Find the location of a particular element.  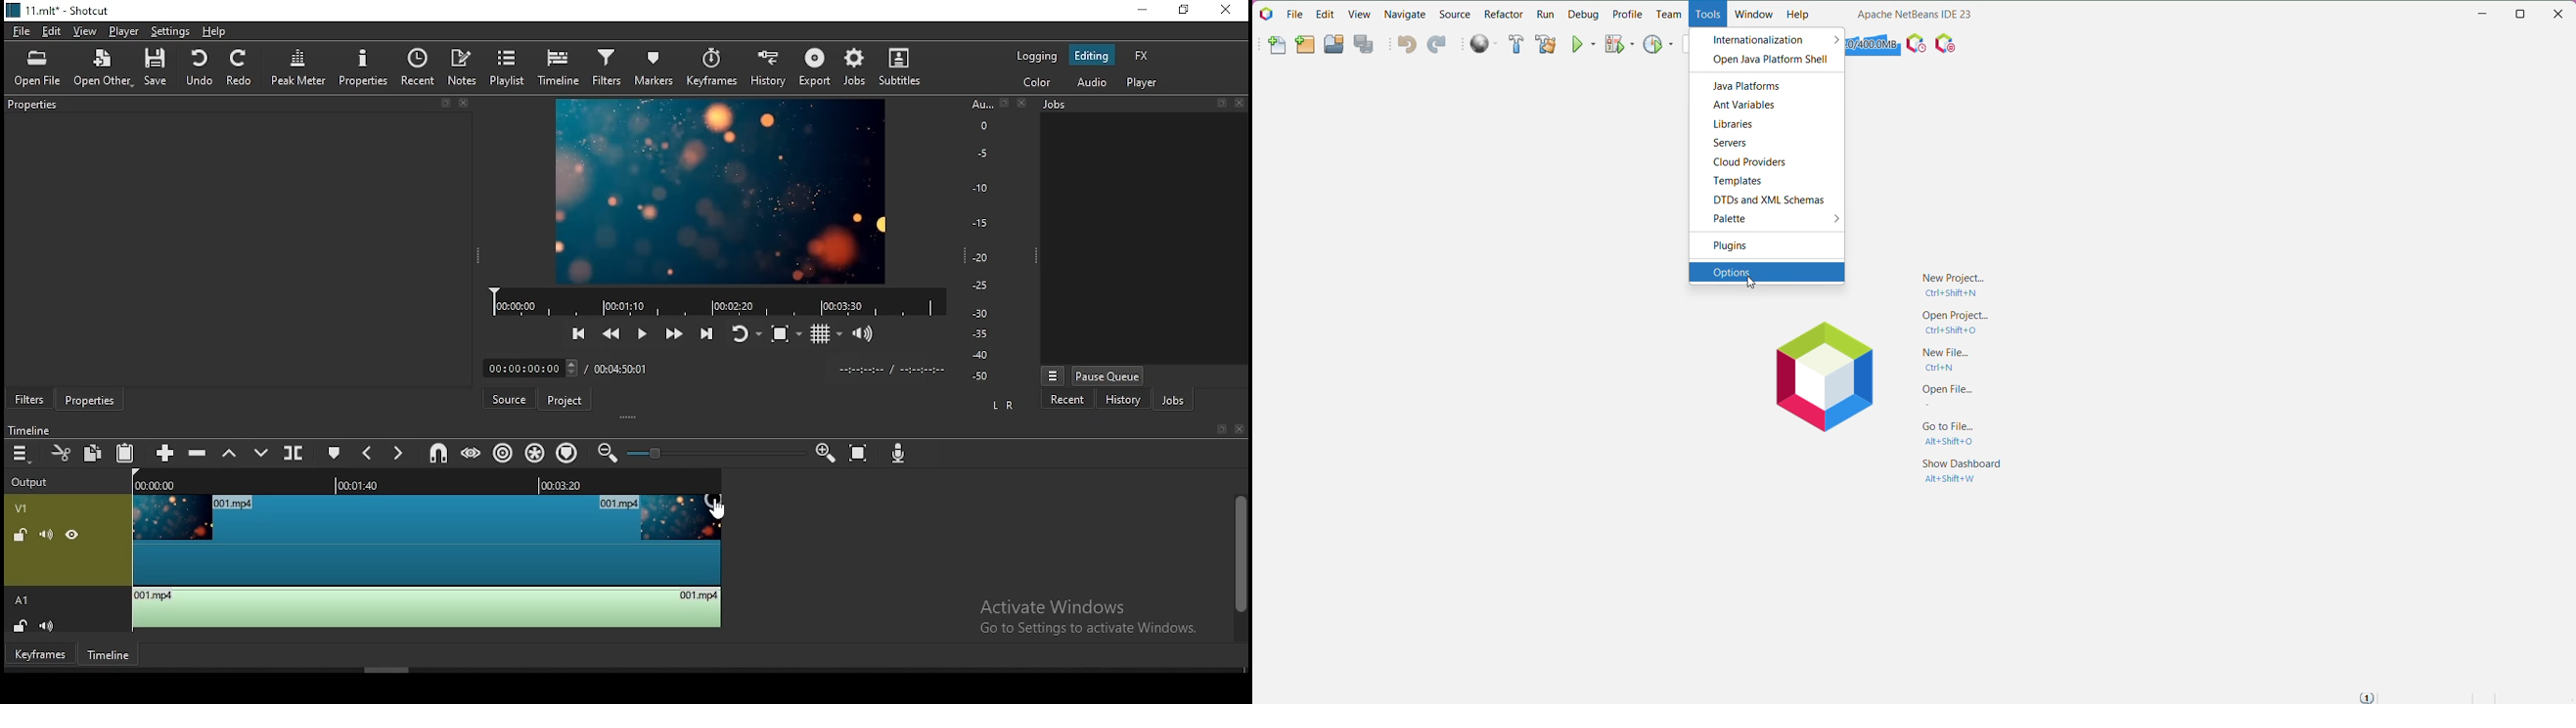

append is located at coordinates (165, 452).